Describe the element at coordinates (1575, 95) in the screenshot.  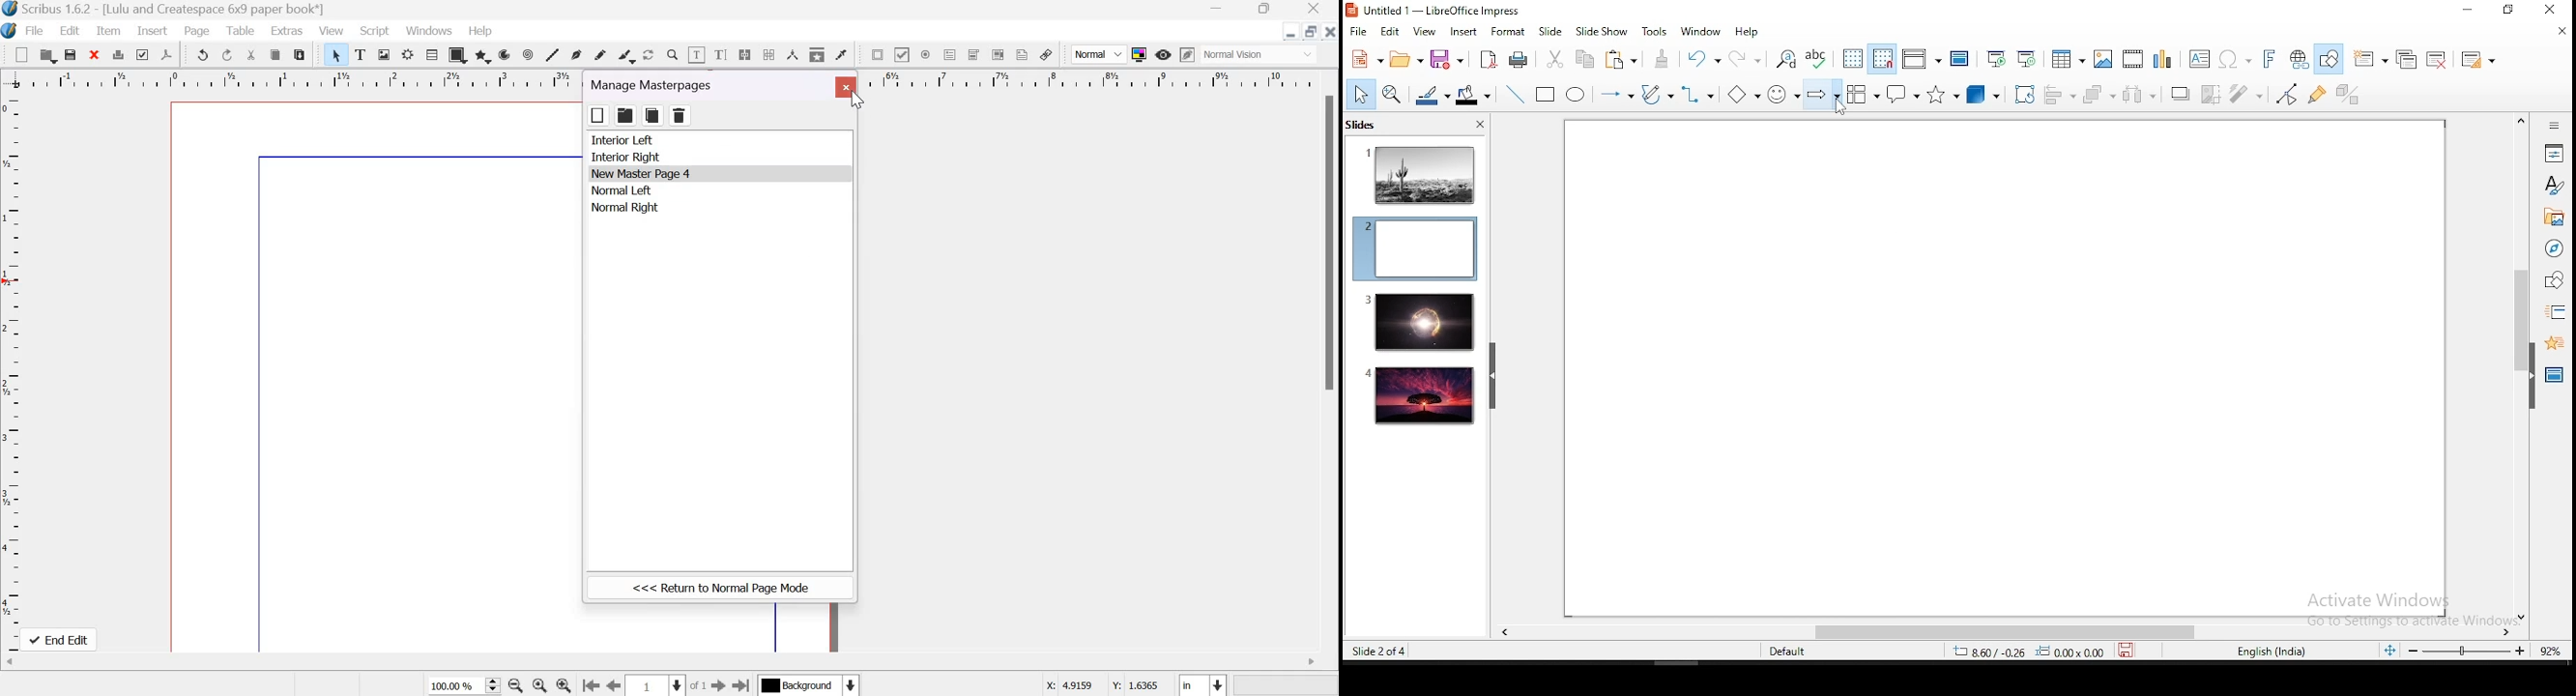
I see `ellipse` at that location.